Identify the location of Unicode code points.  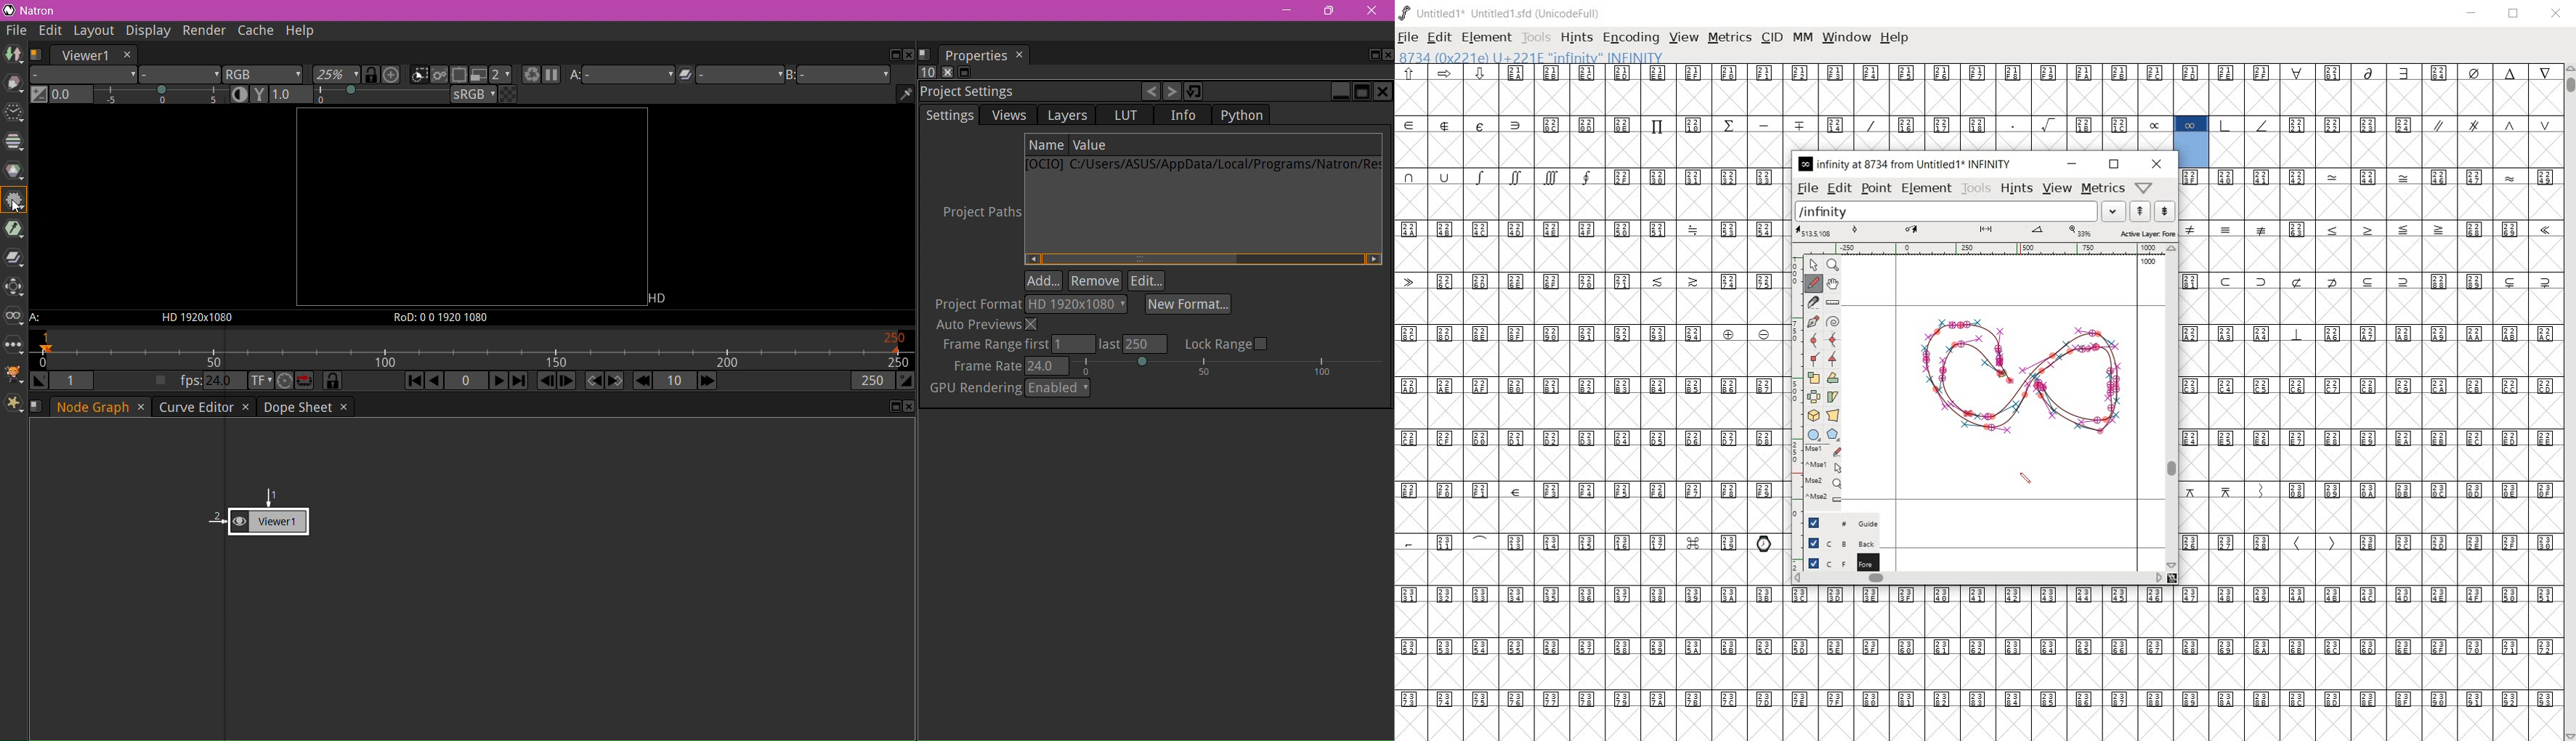
(1595, 334).